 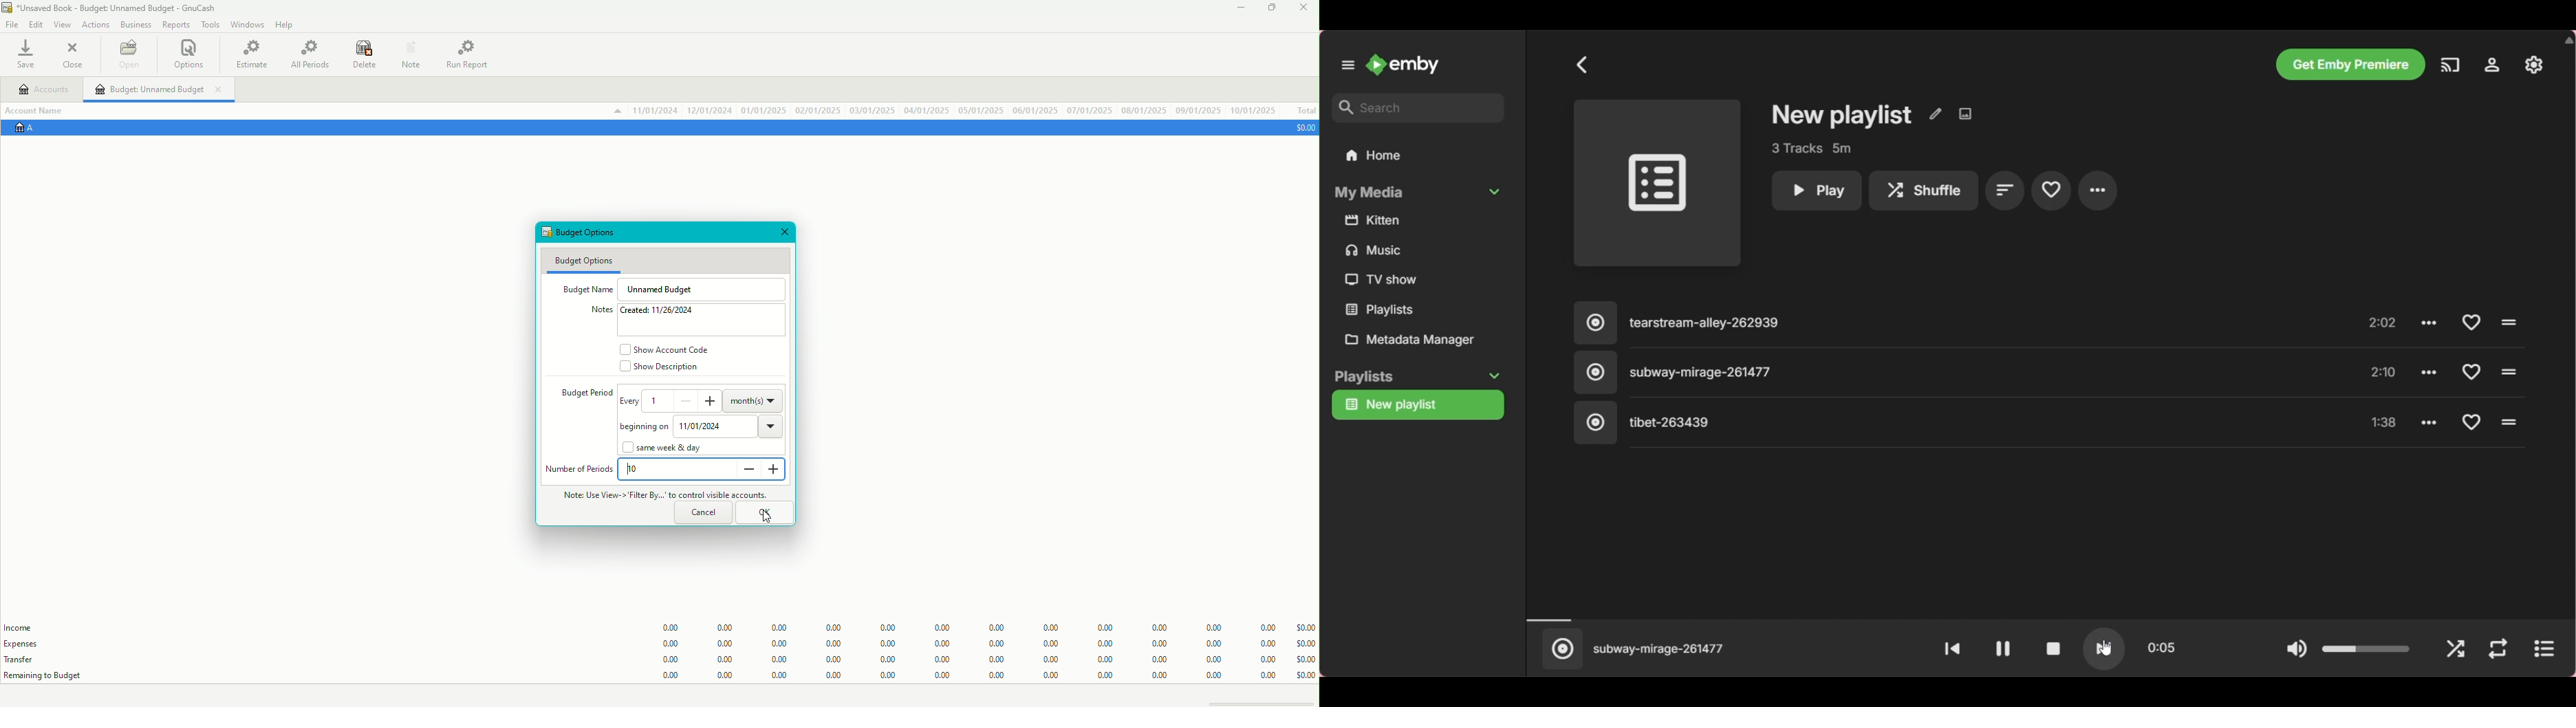 What do you see at coordinates (2508, 320) in the screenshot?
I see `Click to play ` at bounding box center [2508, 320].